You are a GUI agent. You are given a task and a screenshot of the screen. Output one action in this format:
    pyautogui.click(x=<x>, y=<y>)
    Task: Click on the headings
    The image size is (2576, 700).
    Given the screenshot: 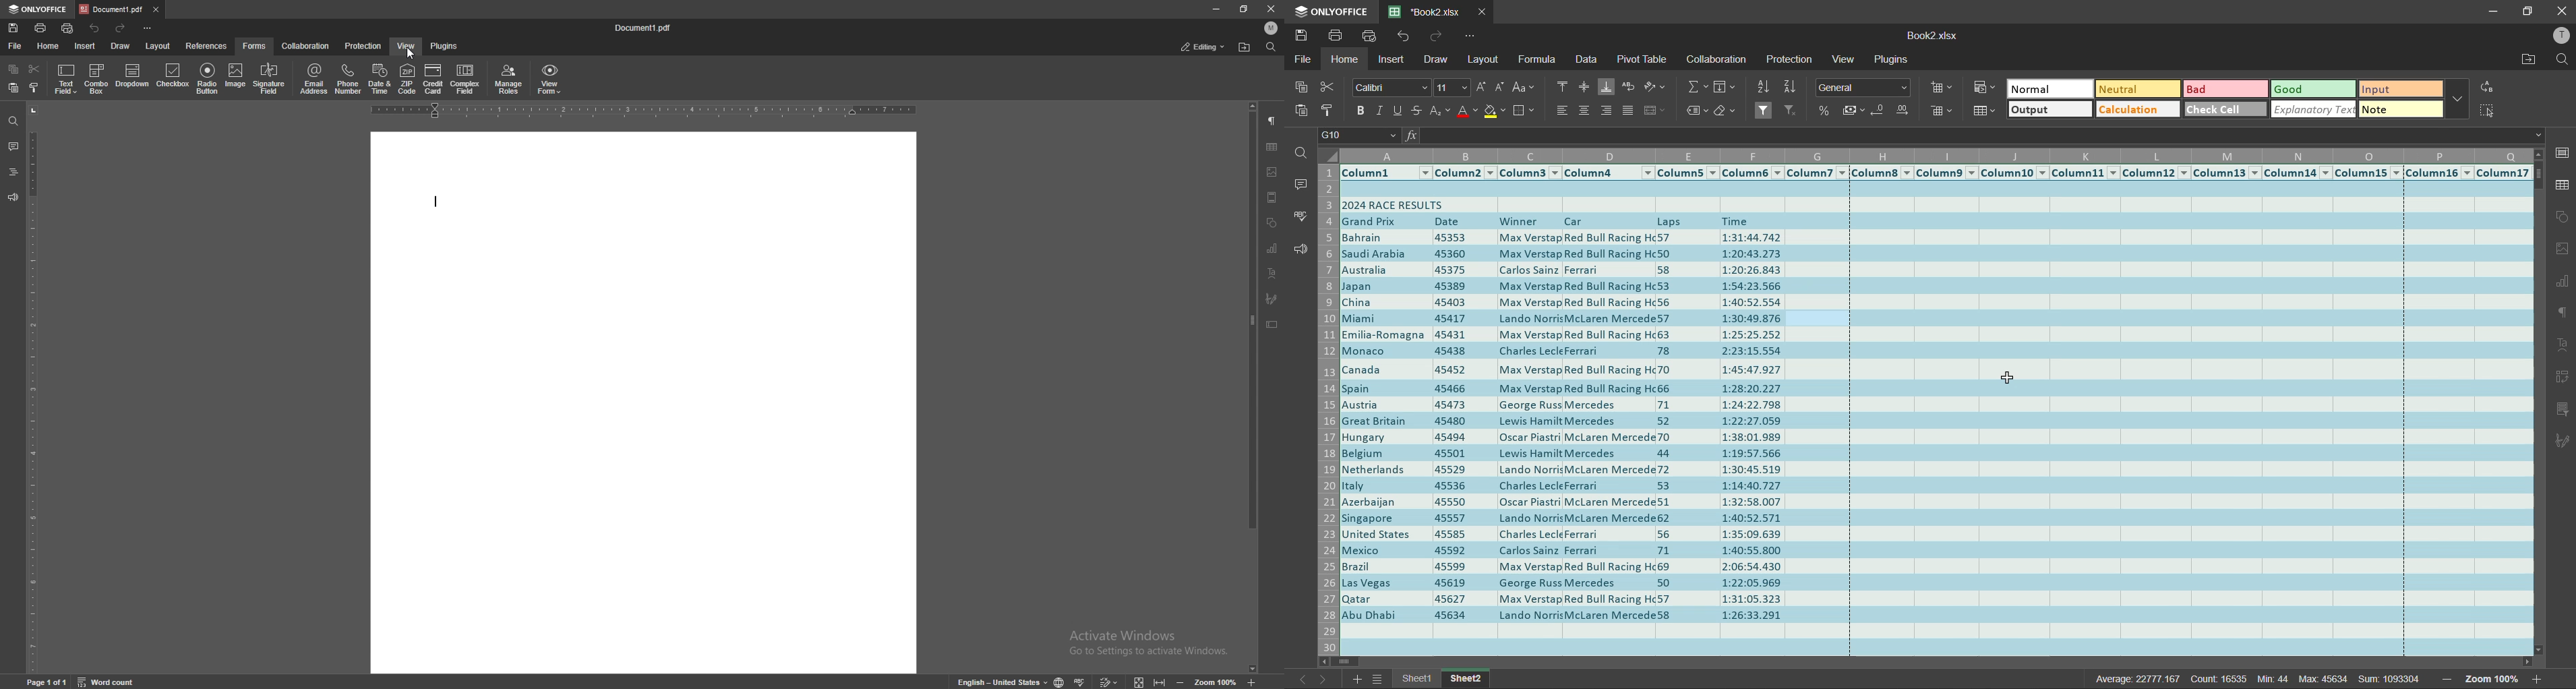 What is the action you would take?
    pyautogui.click(x=13, y=171)
    